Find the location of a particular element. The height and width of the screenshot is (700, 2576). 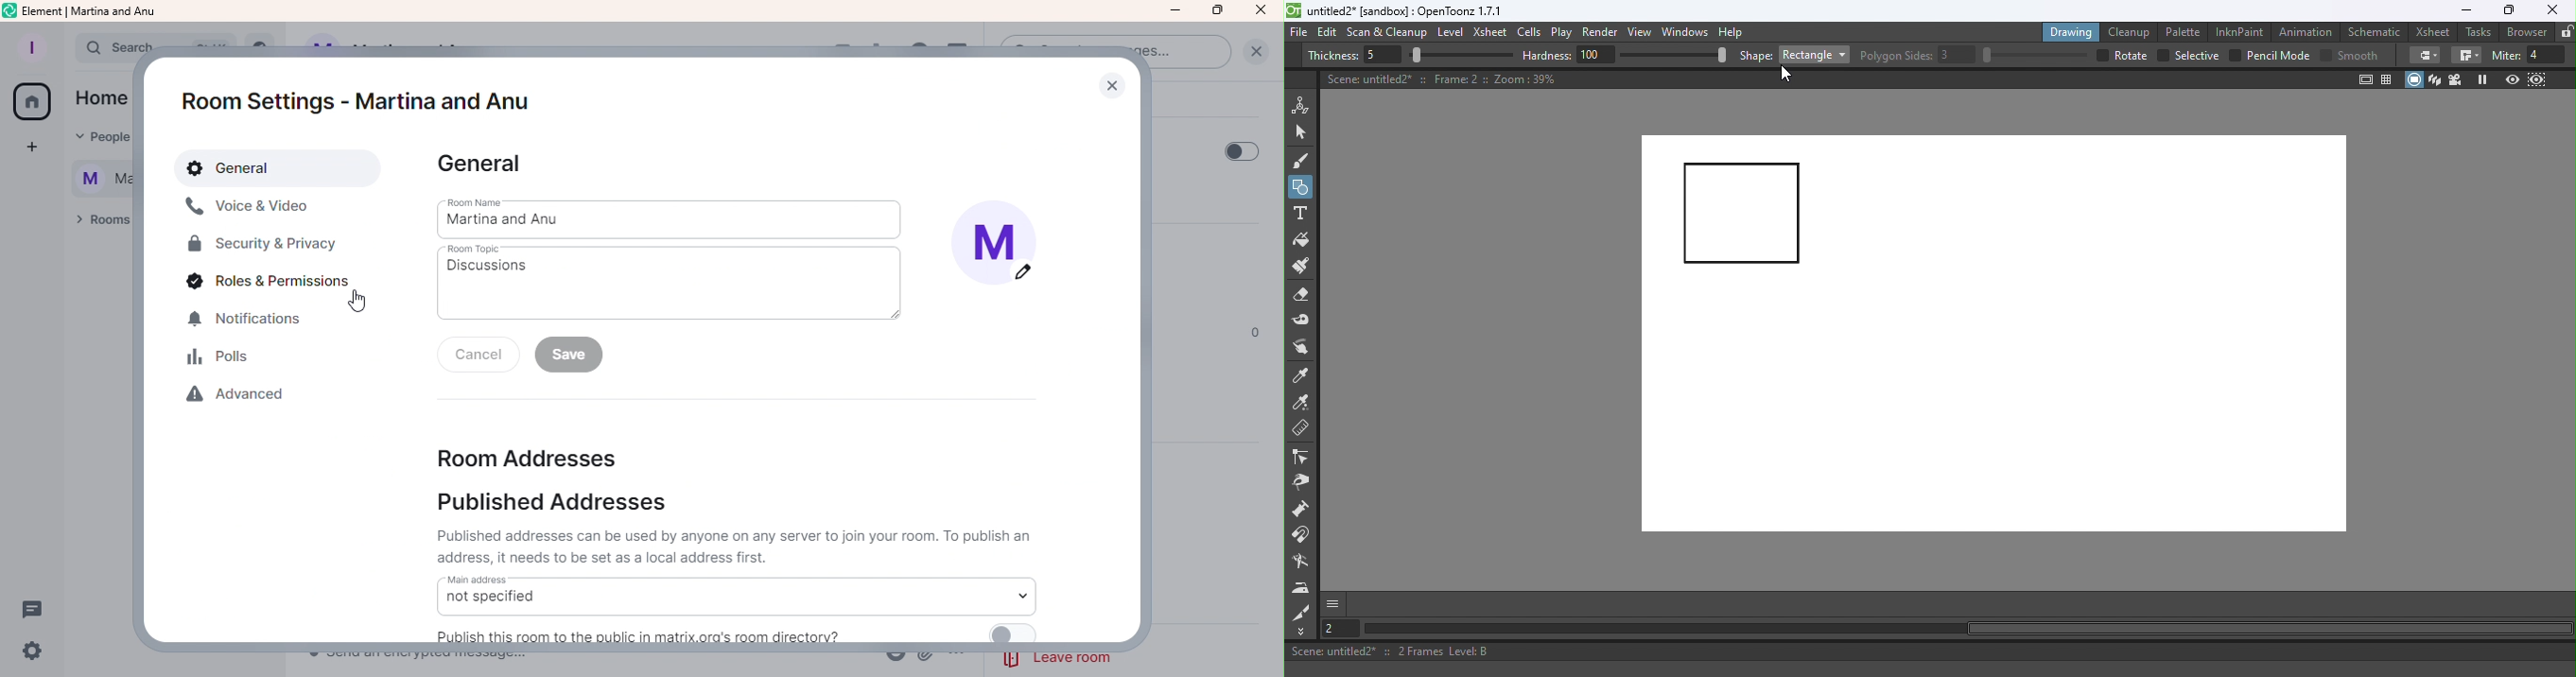

Create a space is located at coordinates (27, 148).